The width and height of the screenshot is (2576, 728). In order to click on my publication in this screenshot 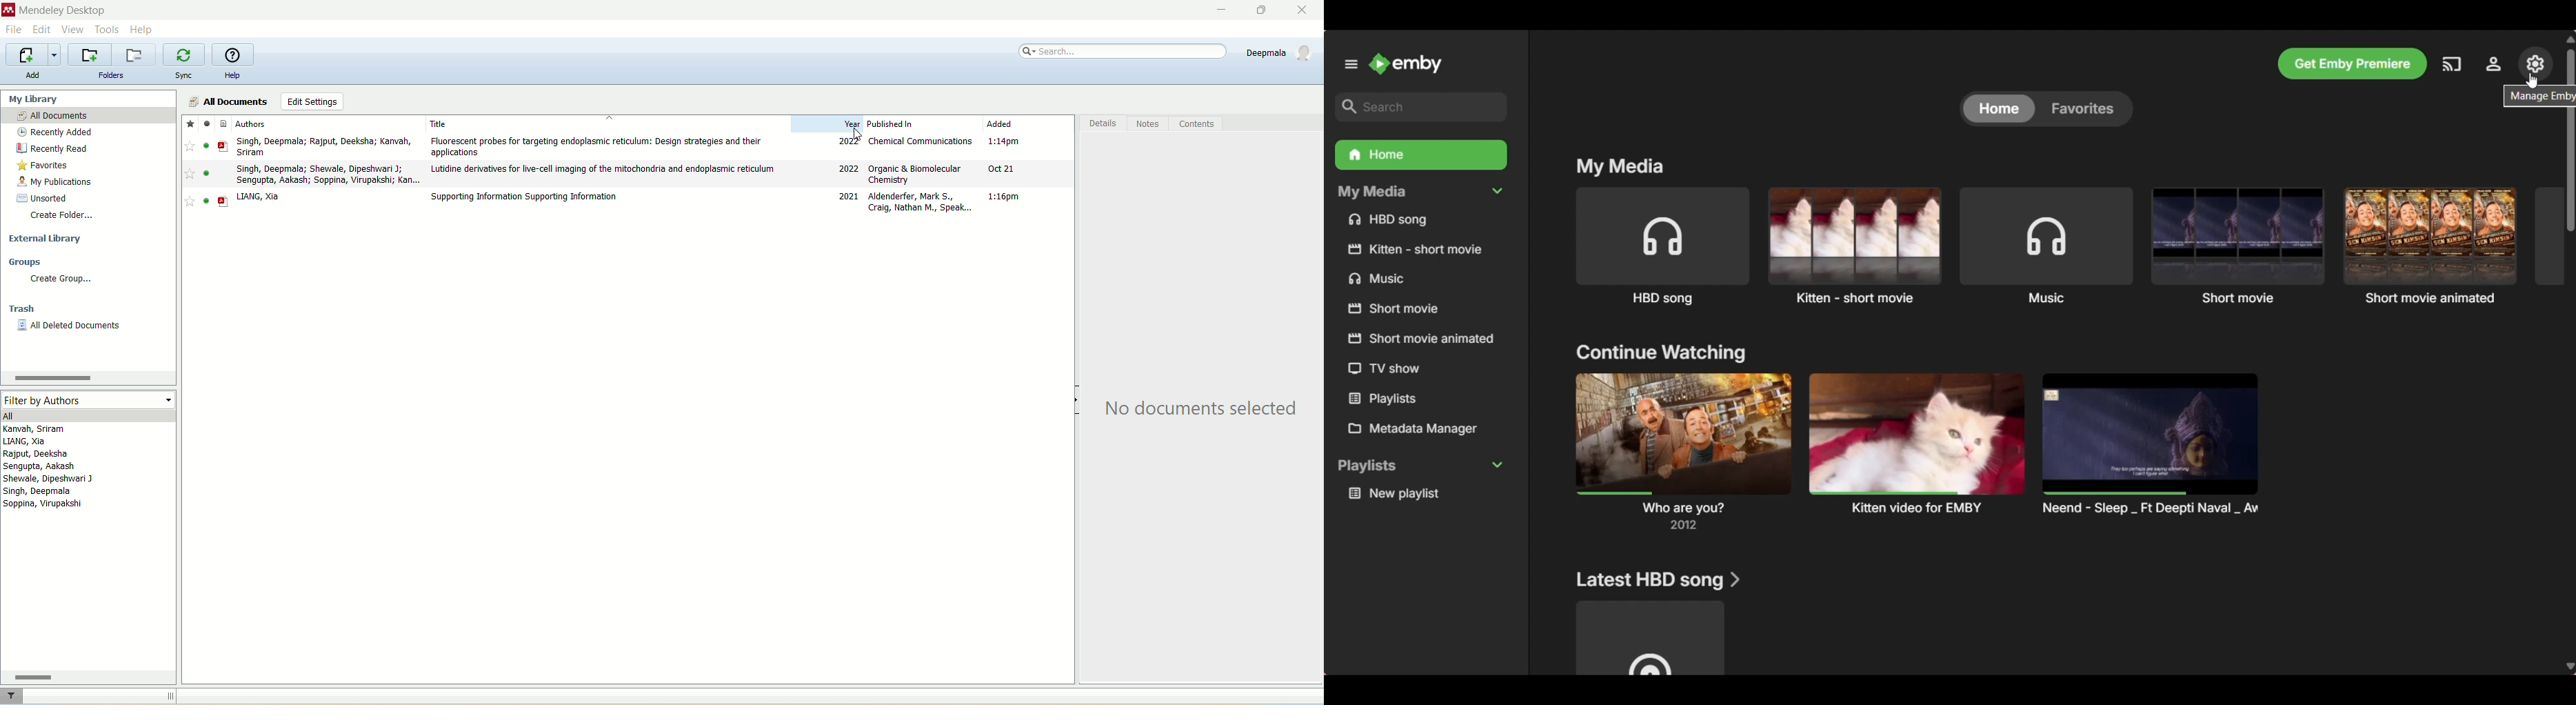, I will do `click(55, 183)`.